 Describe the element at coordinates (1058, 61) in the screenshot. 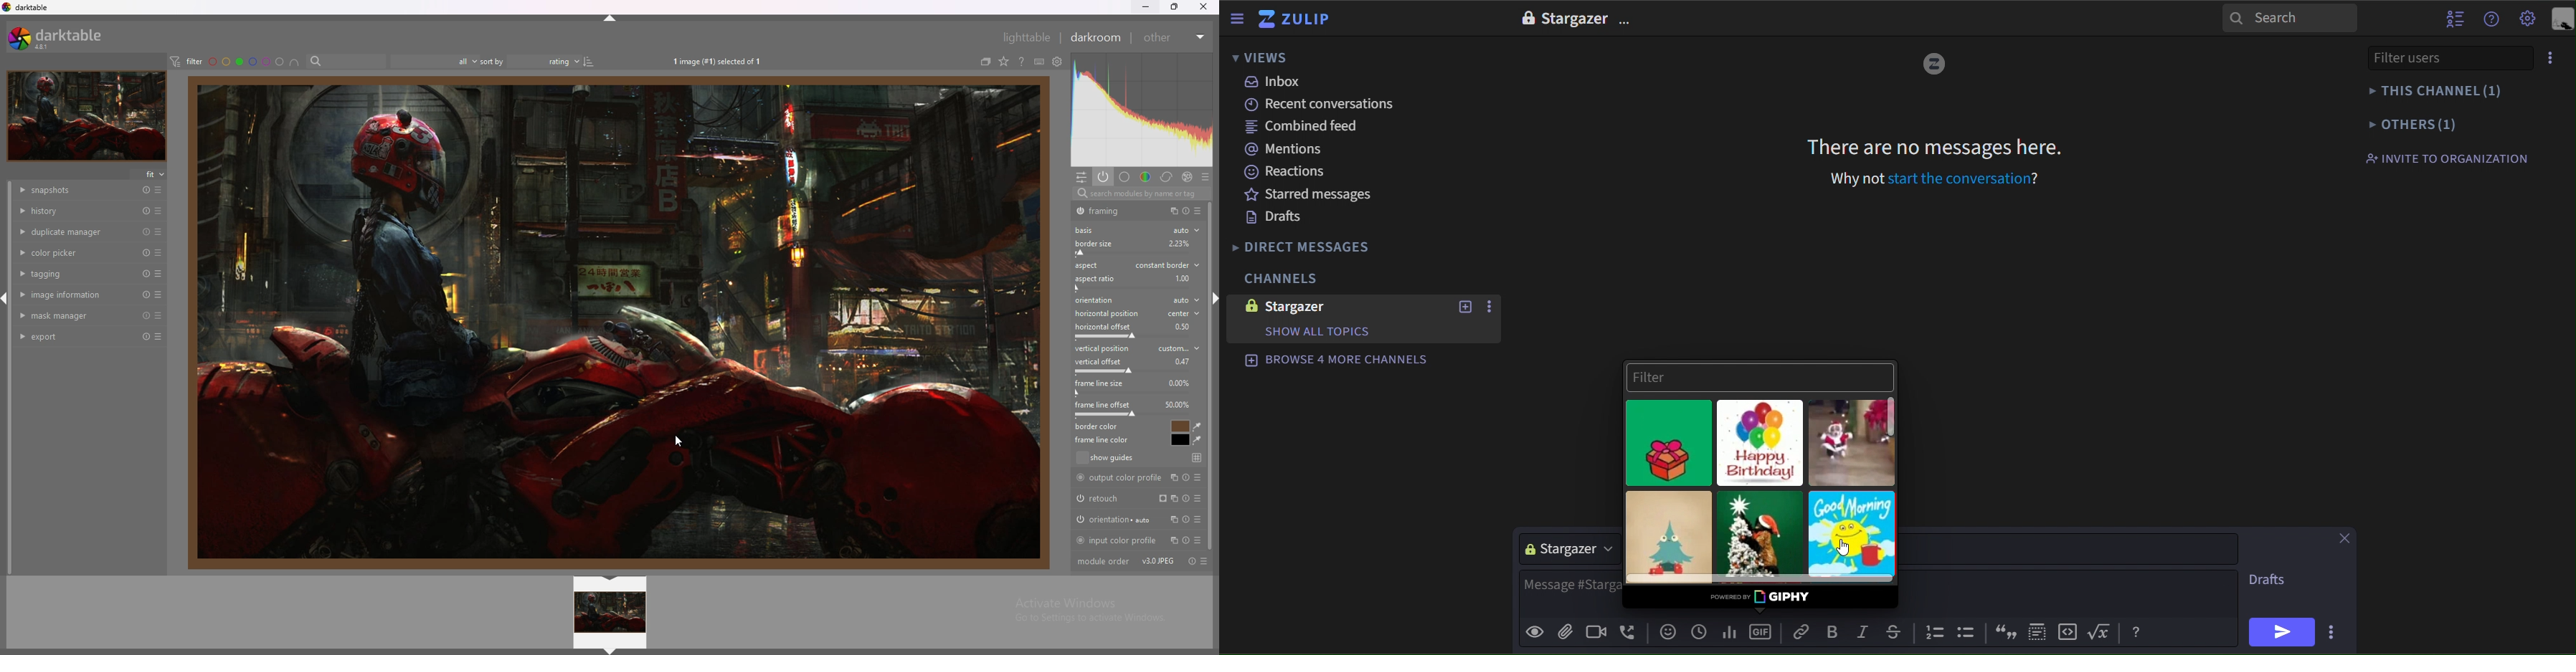

I see `see global preferences` at that location.